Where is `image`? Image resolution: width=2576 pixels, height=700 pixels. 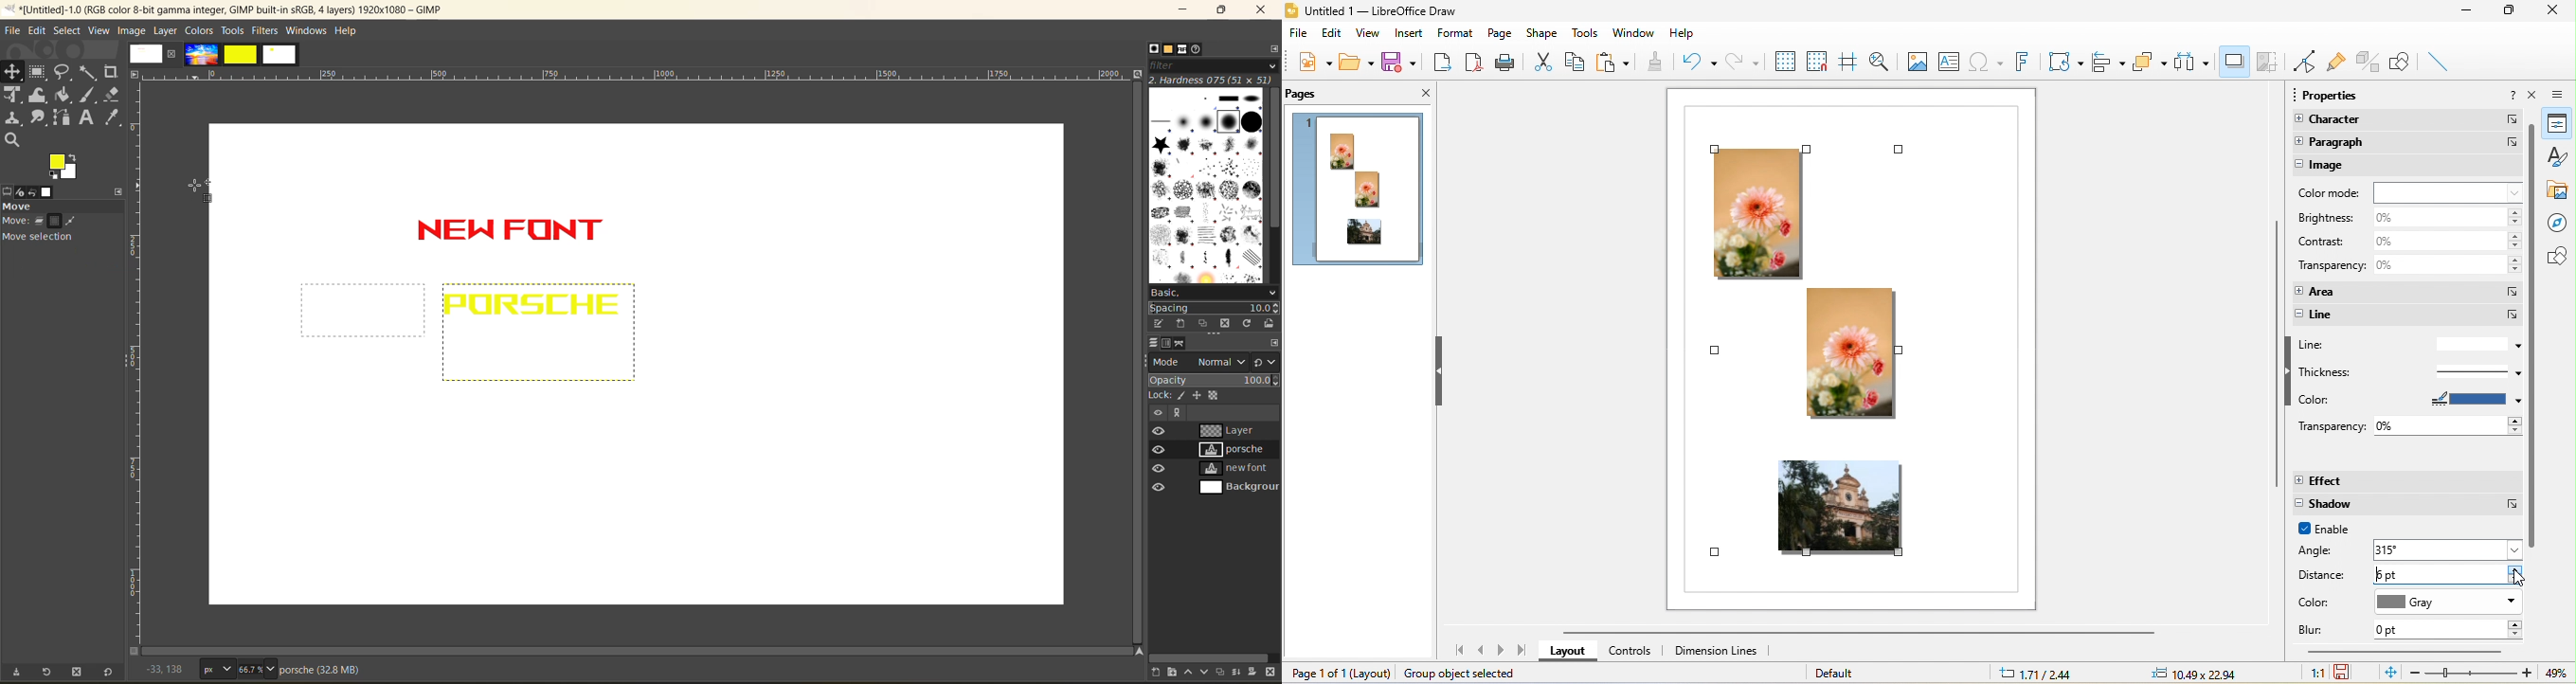
image is located at coordinates (1916, 61).